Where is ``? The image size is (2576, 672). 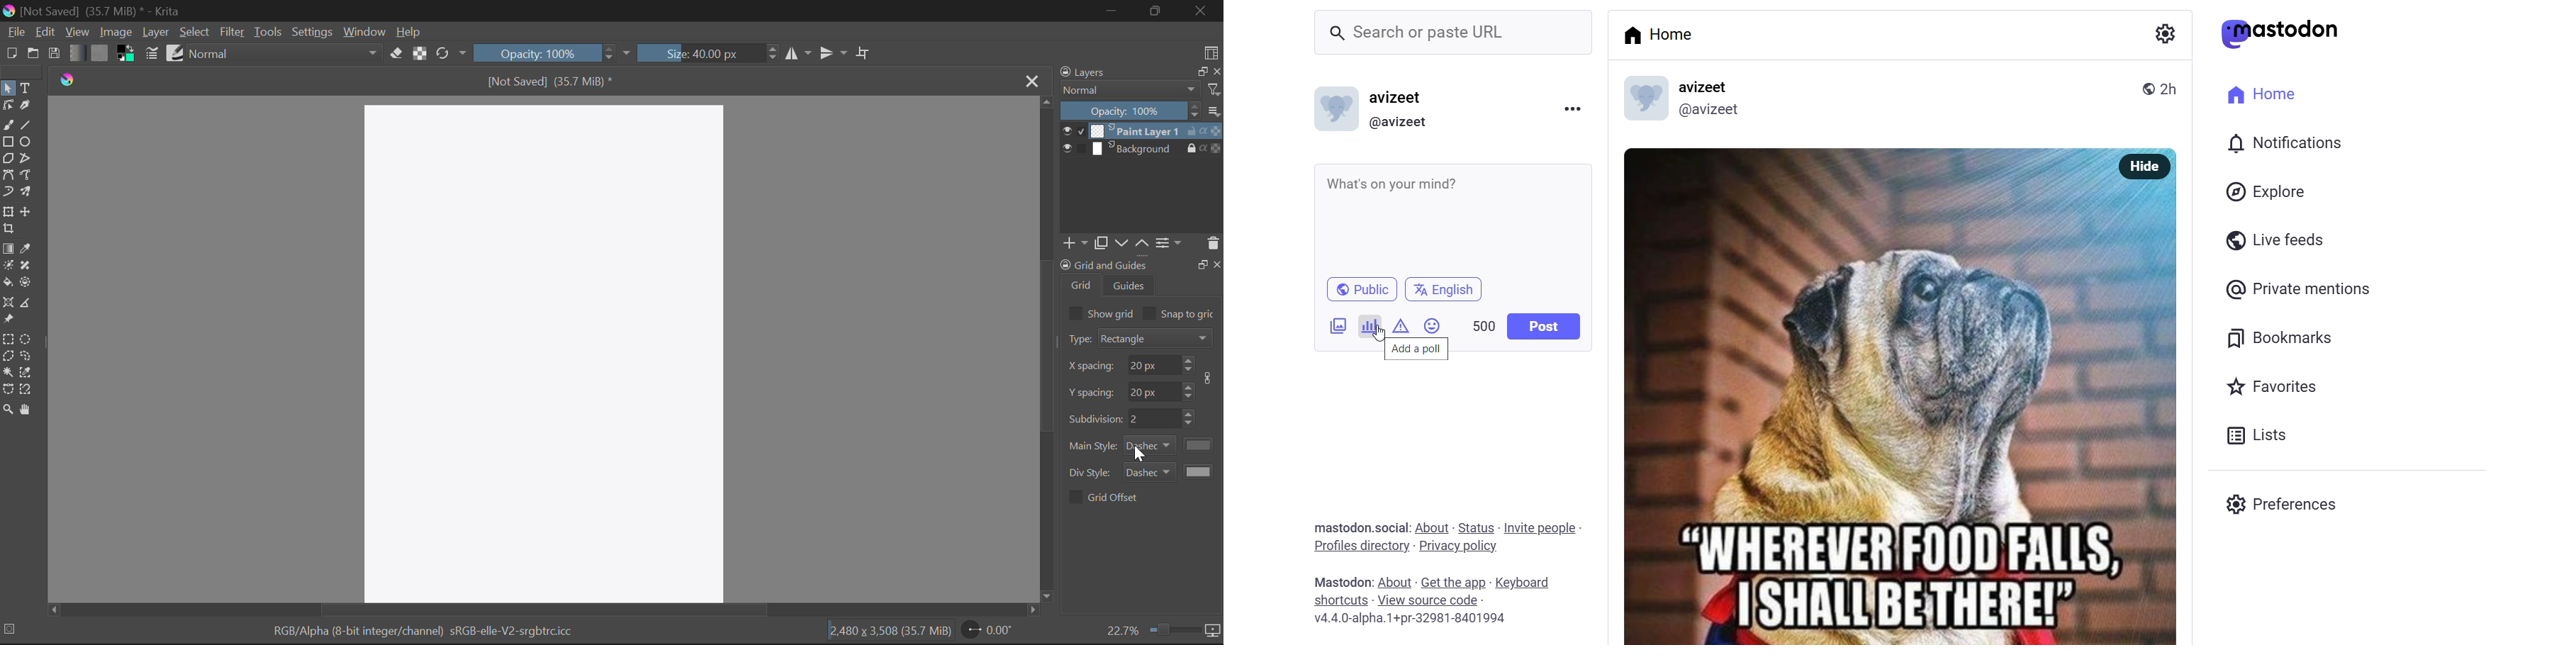  is located at coordinates (1218, 263).